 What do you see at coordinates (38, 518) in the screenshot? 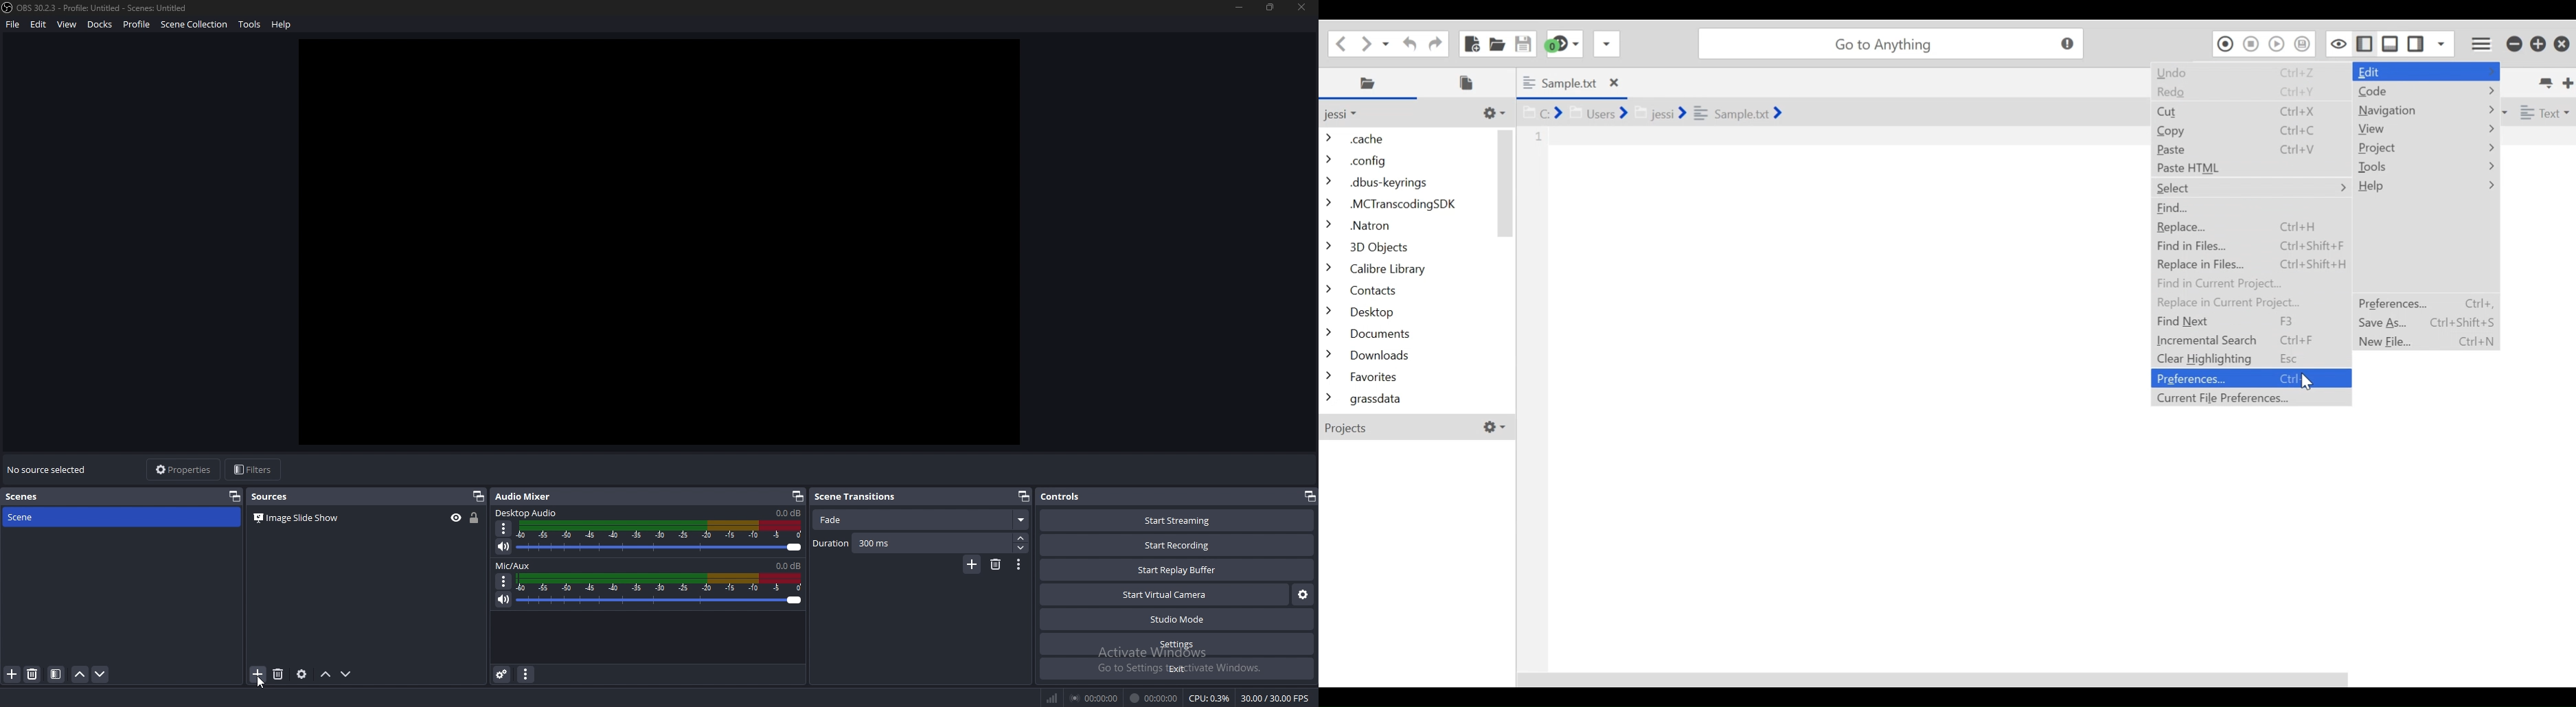
I see `scene` at bounding box center [38, 518].